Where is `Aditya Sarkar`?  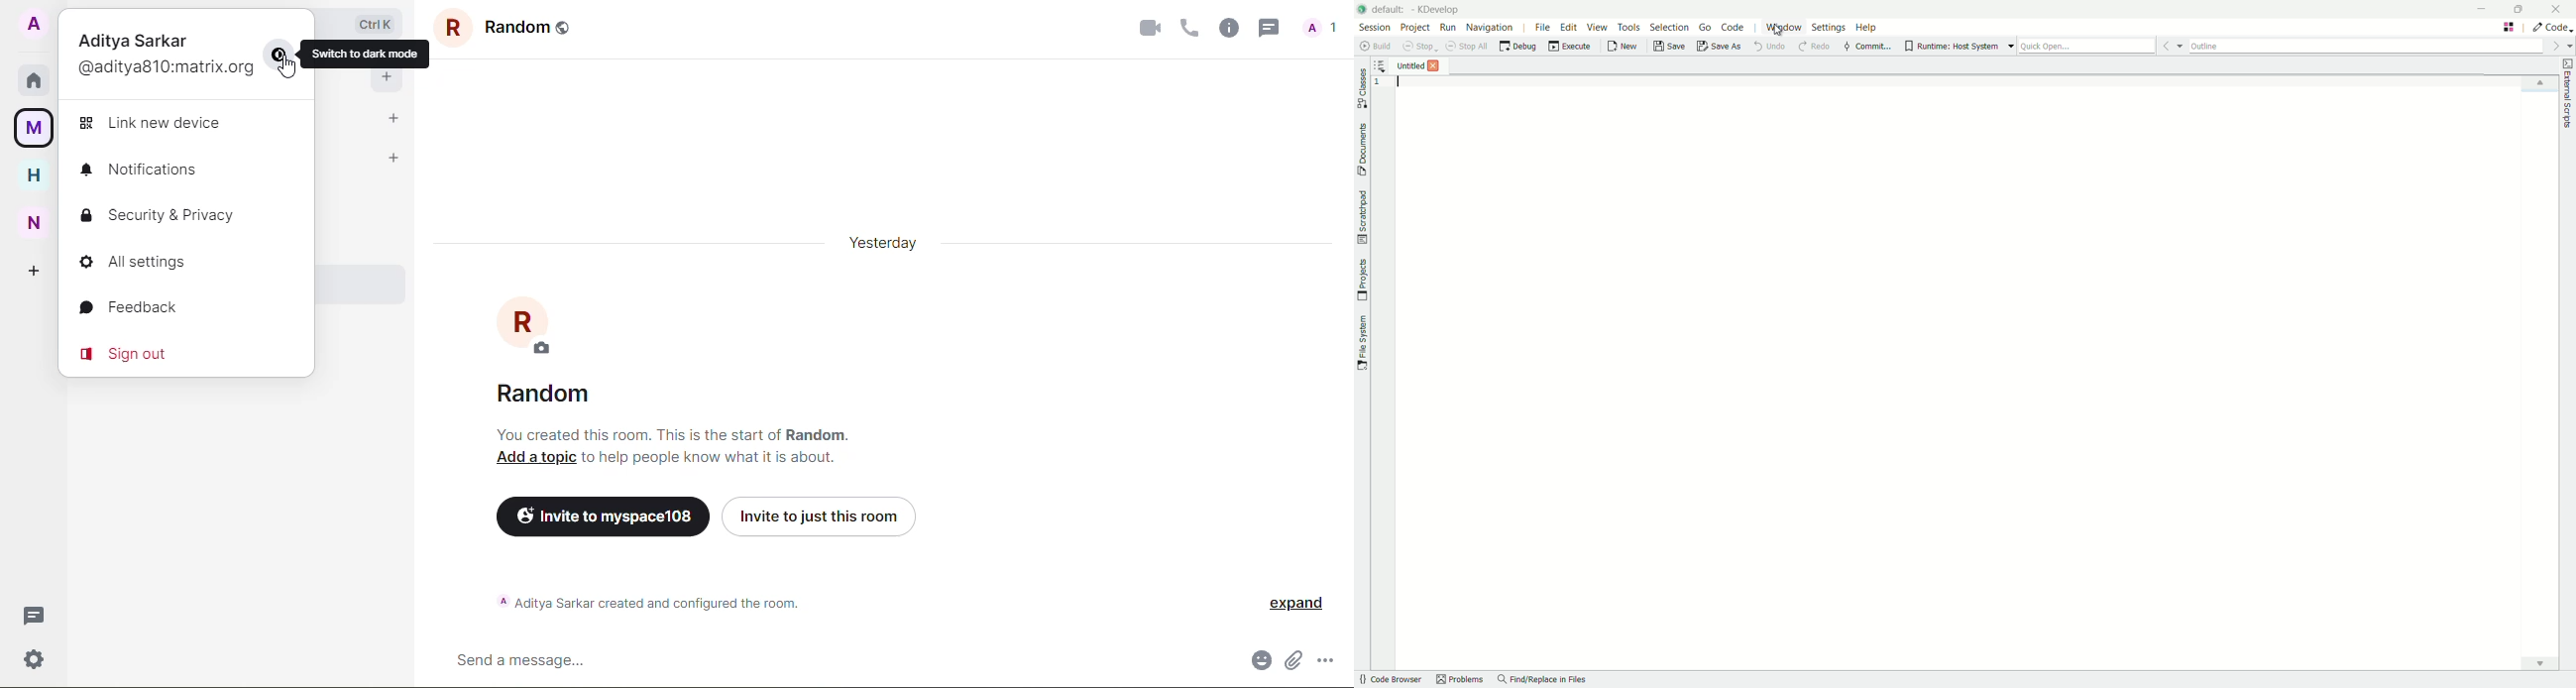 Aditya Sarkar is located at coordinates (134, 40).